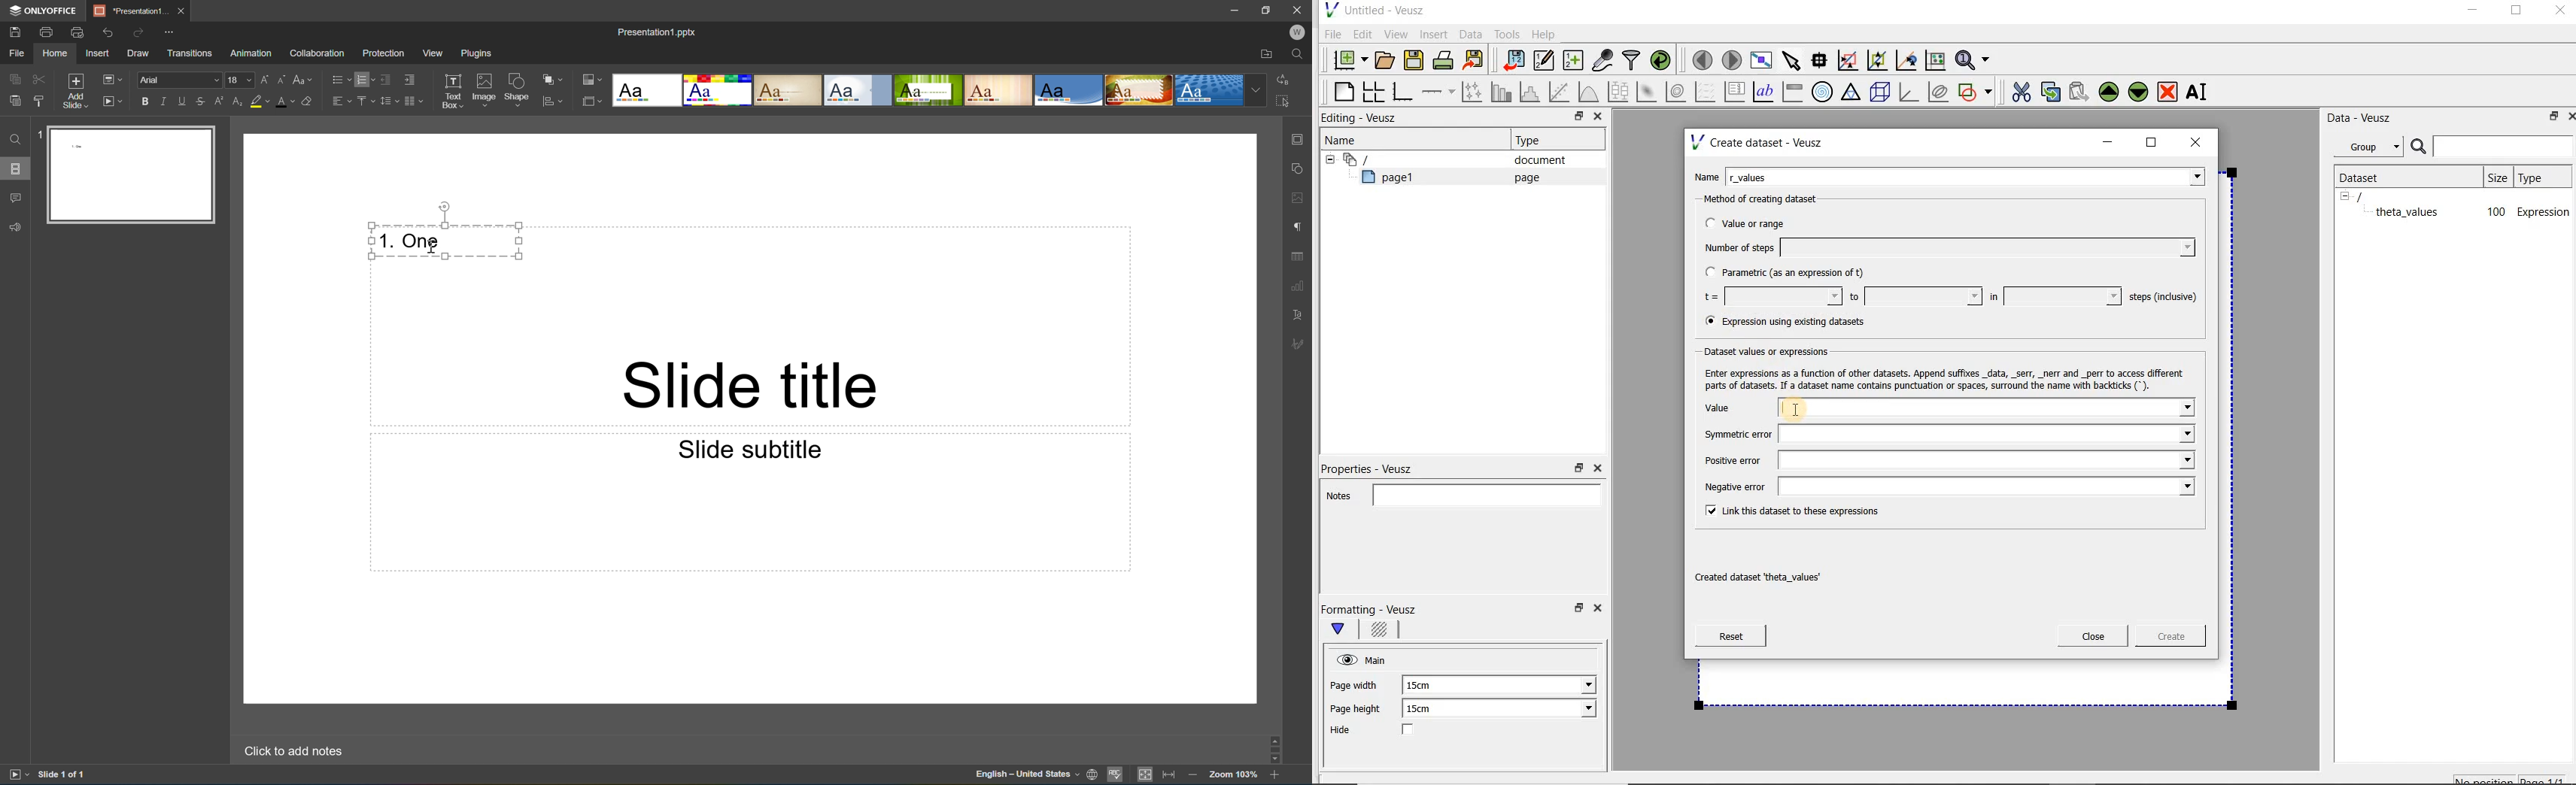 Image resolution: width=2576 pixels, height=812 pixels. What do you see at coordinates (1821, 61) in the screenshot?
I see `Read data points on the graph` at bounding box center [1821, 61].